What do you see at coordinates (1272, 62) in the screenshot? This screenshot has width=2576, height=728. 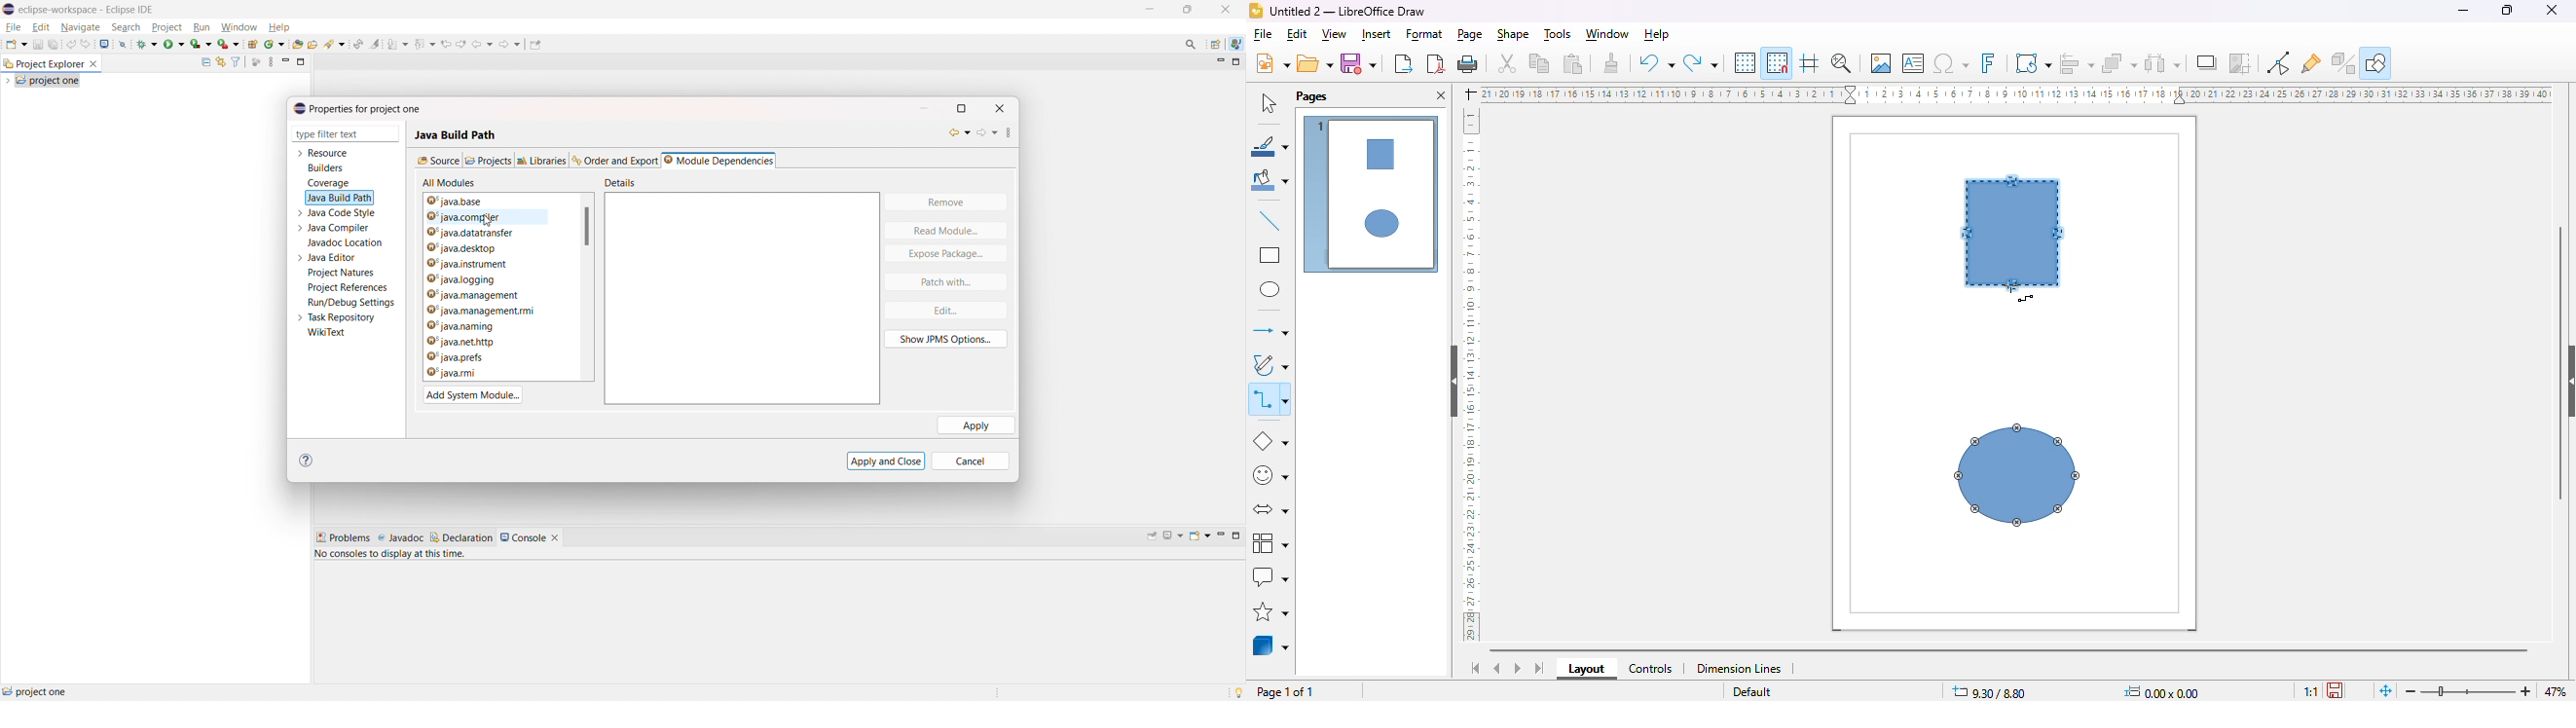 I see `new` at bounding box center [1272, 62].